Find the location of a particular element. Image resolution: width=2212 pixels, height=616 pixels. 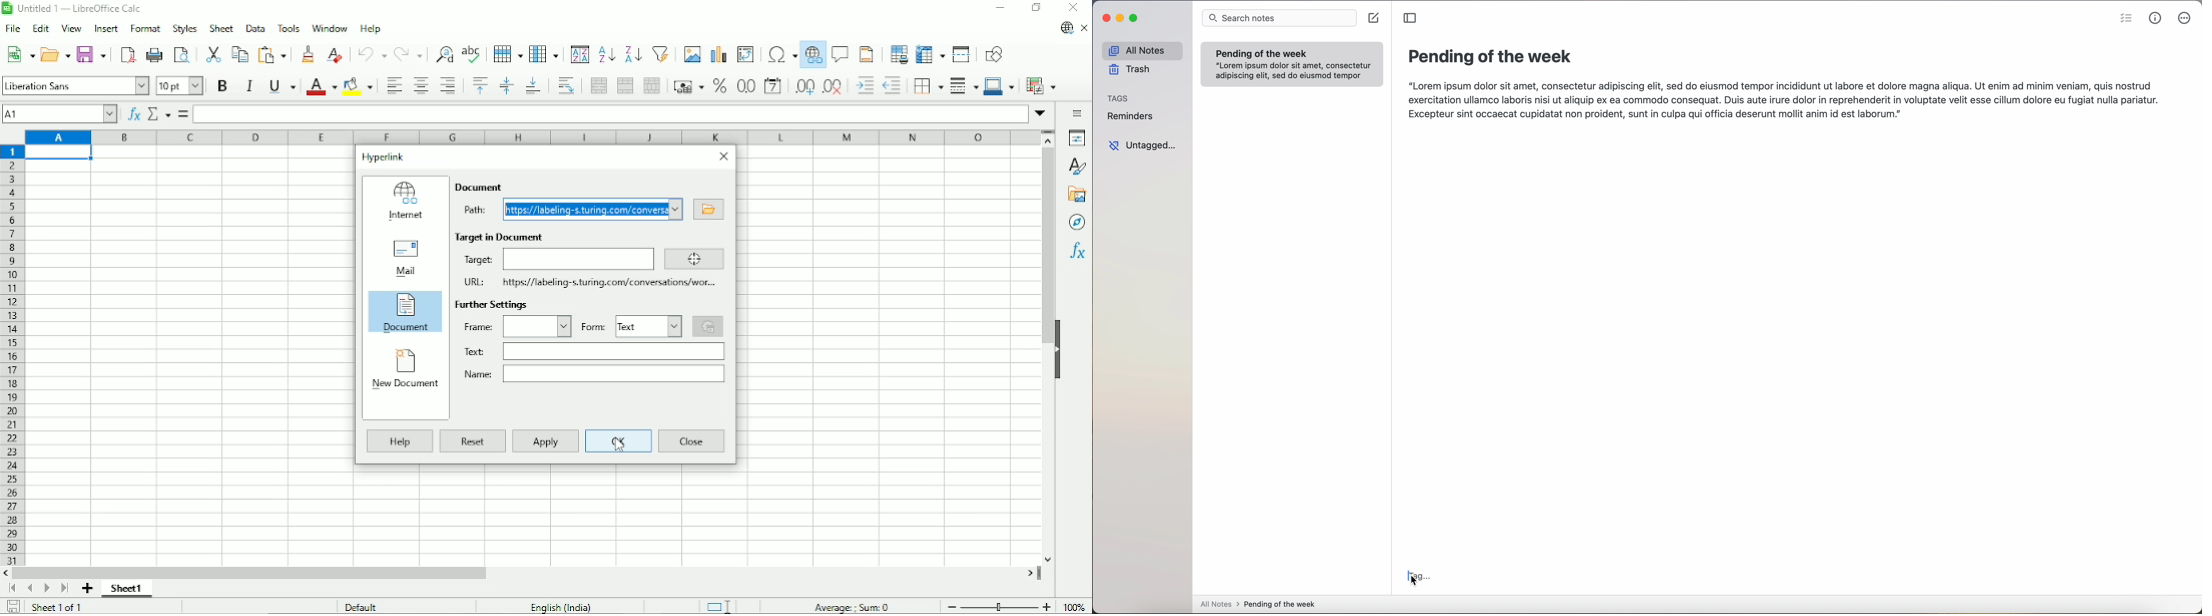

100% is located at coordinates (1078, 606).